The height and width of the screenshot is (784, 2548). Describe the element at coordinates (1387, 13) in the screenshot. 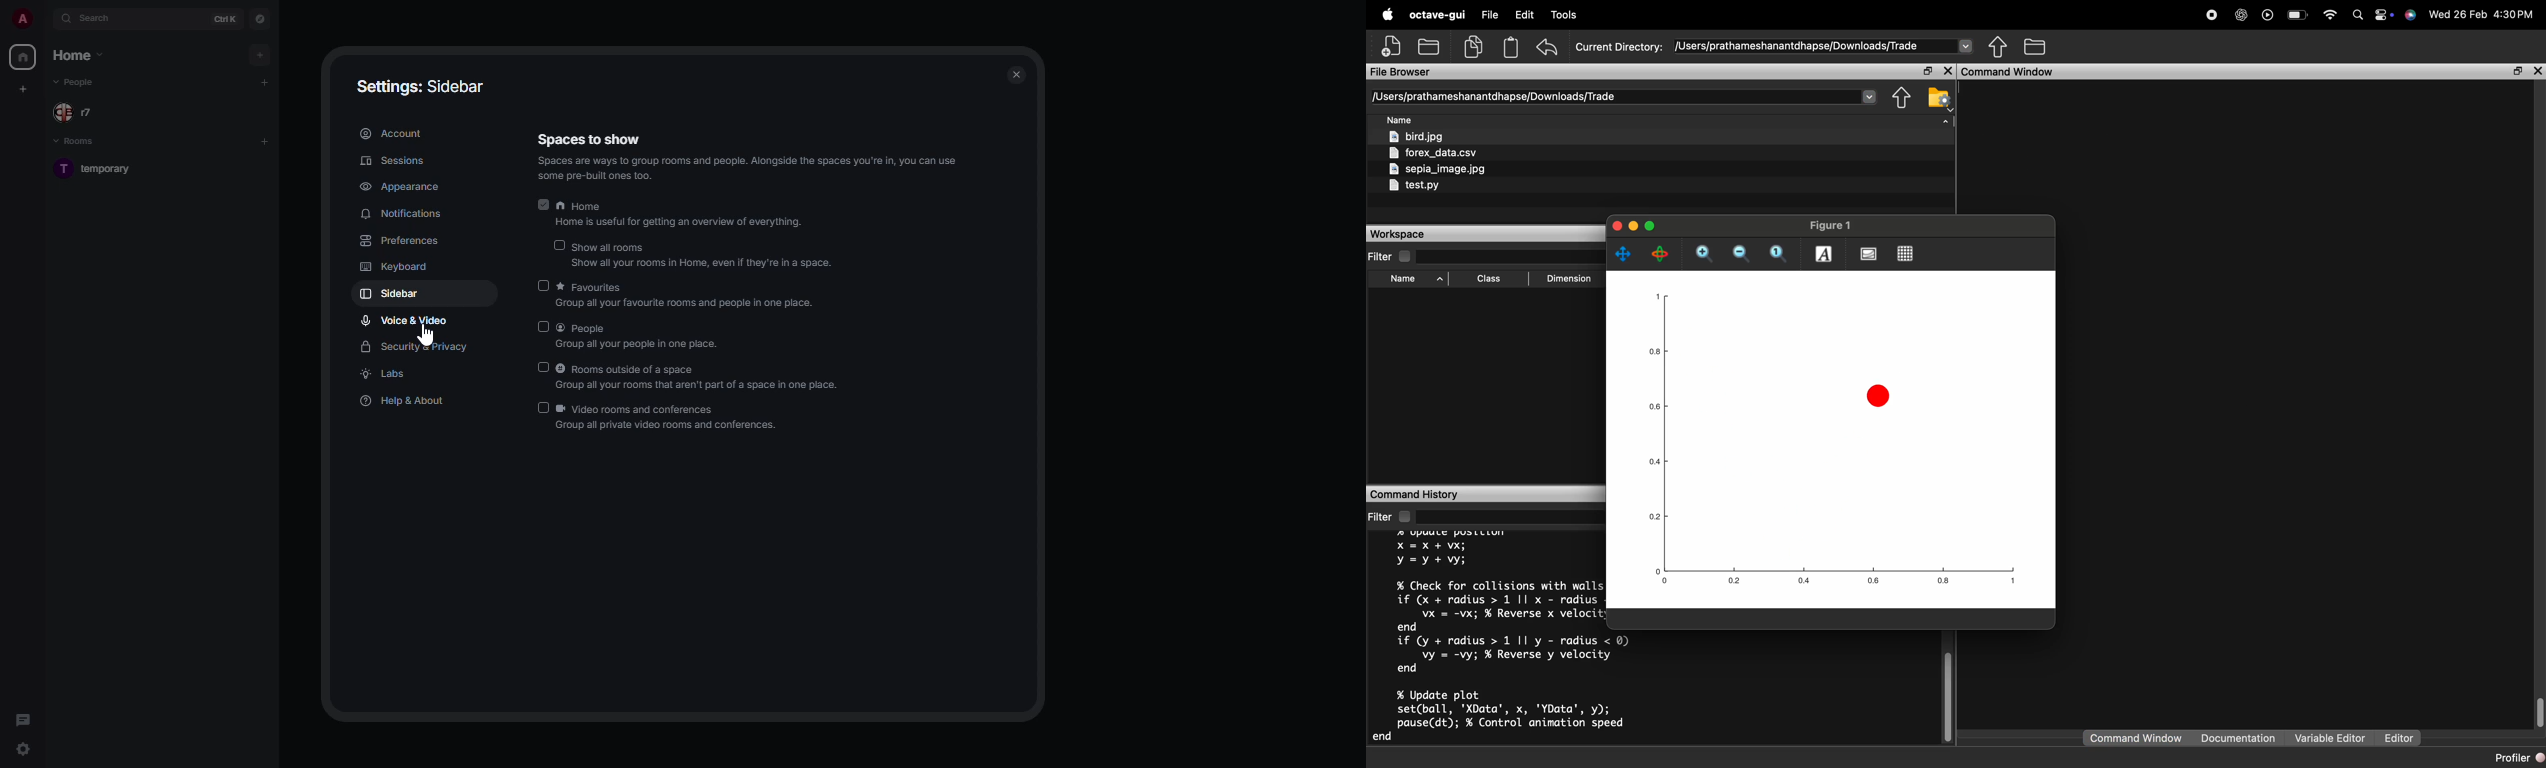

I see `apple` at that location.